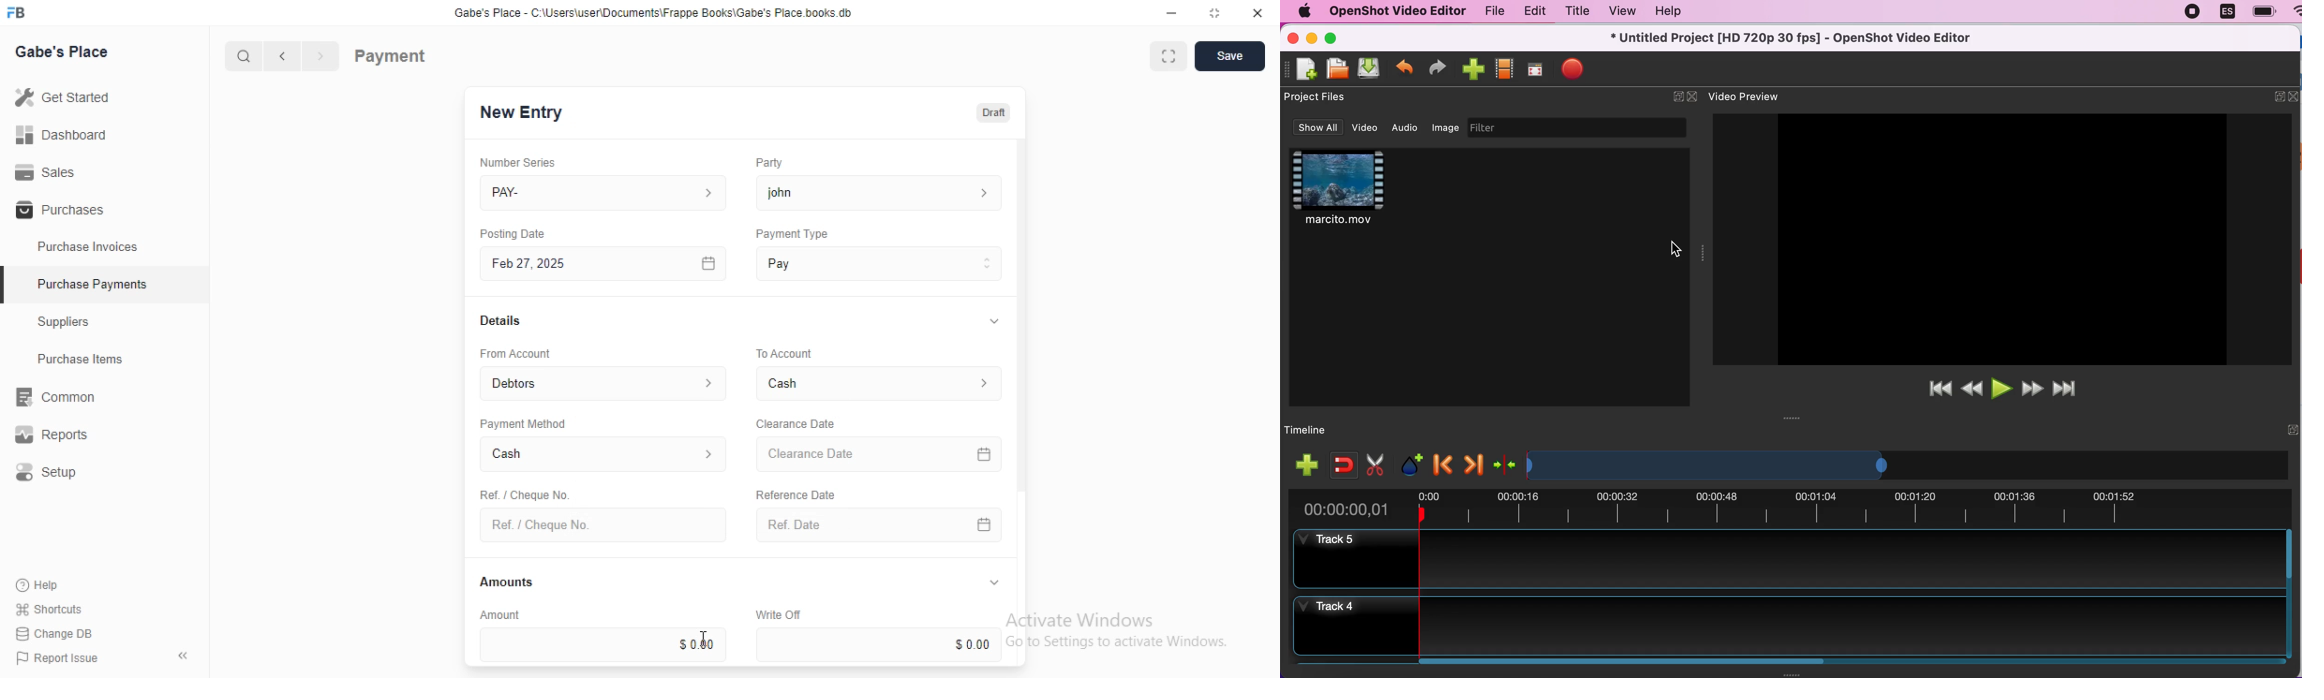  What do you see at coordinates (391, 55) in the screenshot?
I see `Payment` at bounding box center [391, 55].